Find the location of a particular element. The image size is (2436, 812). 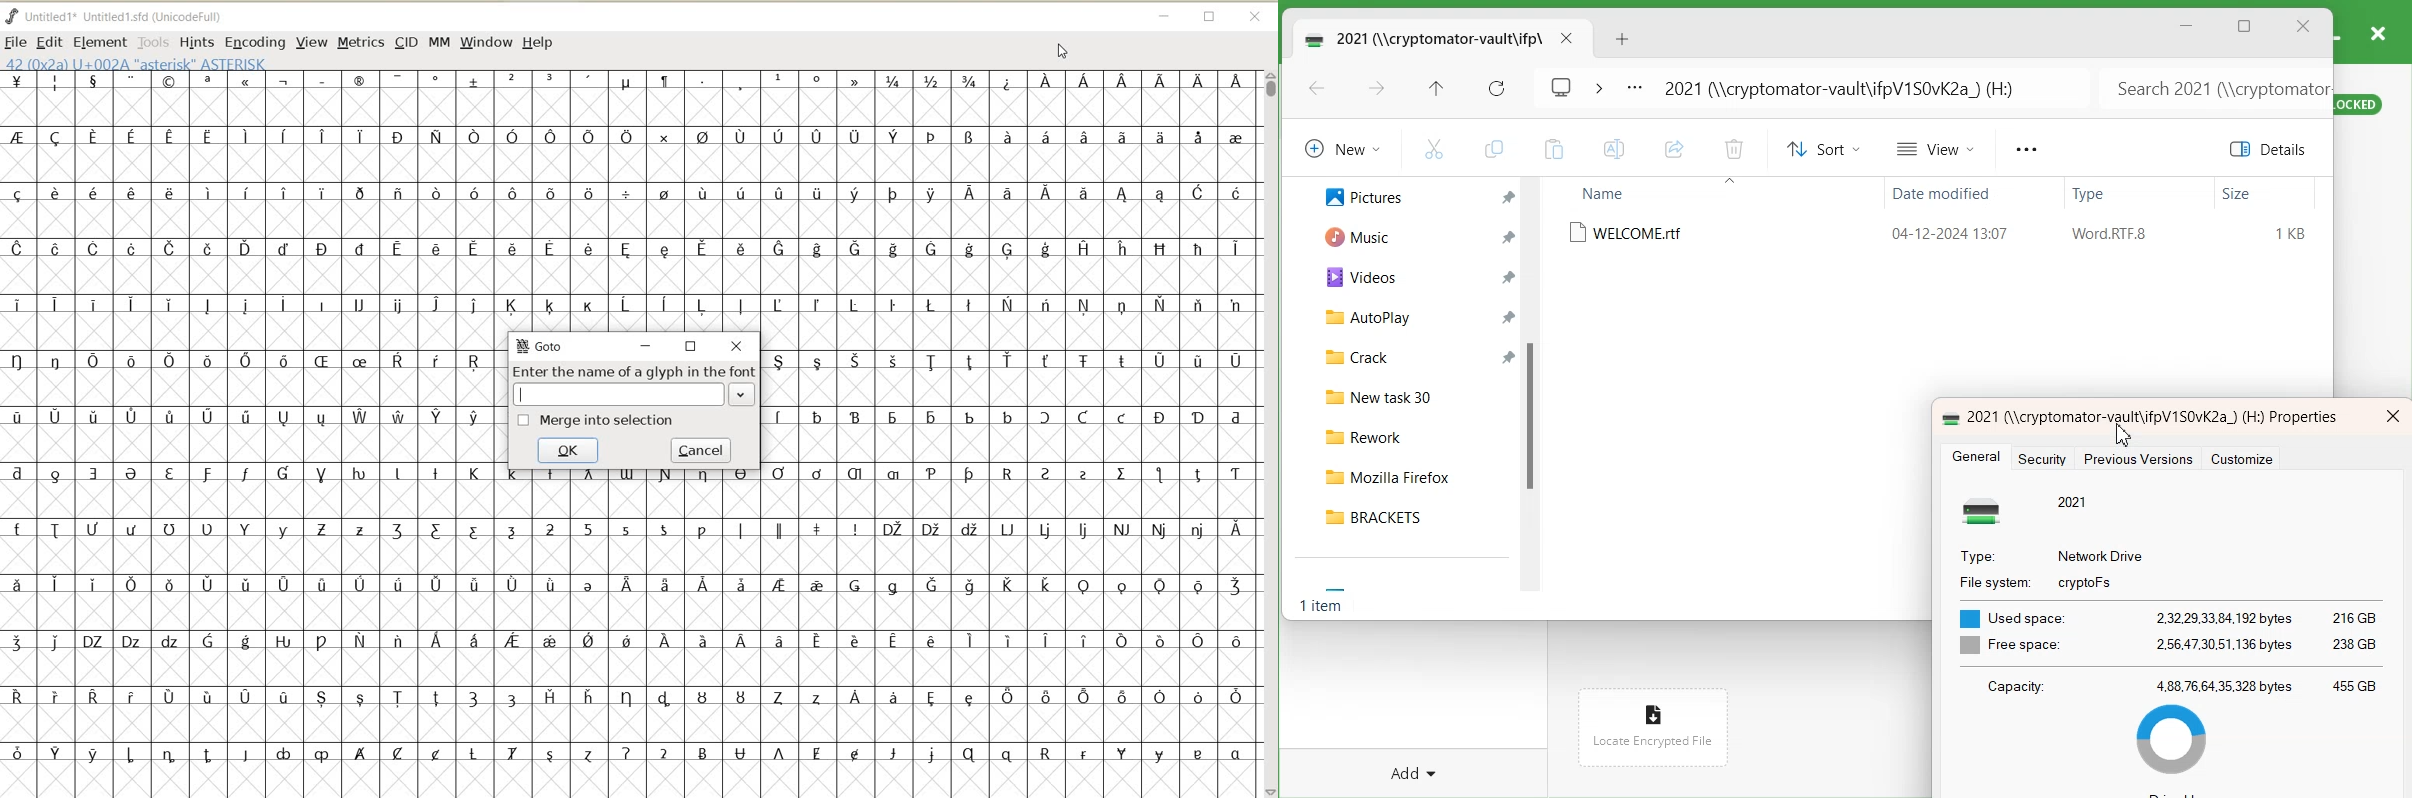

Refresh is located at coordinates (1497, 89).